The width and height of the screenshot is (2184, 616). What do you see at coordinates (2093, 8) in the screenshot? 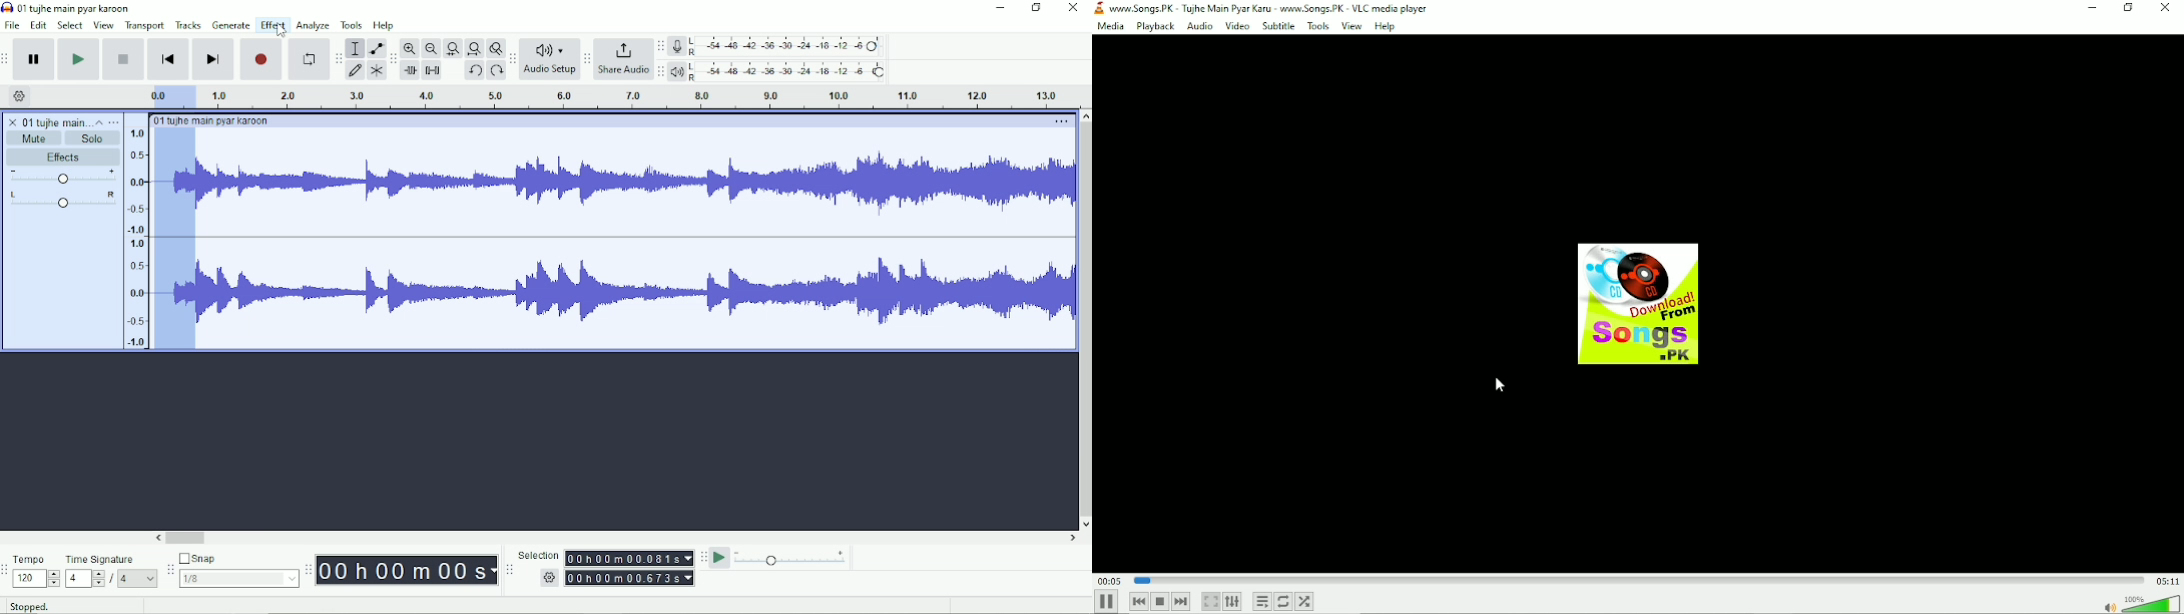
I see `Minimize` at bounding box center [2093, 8].